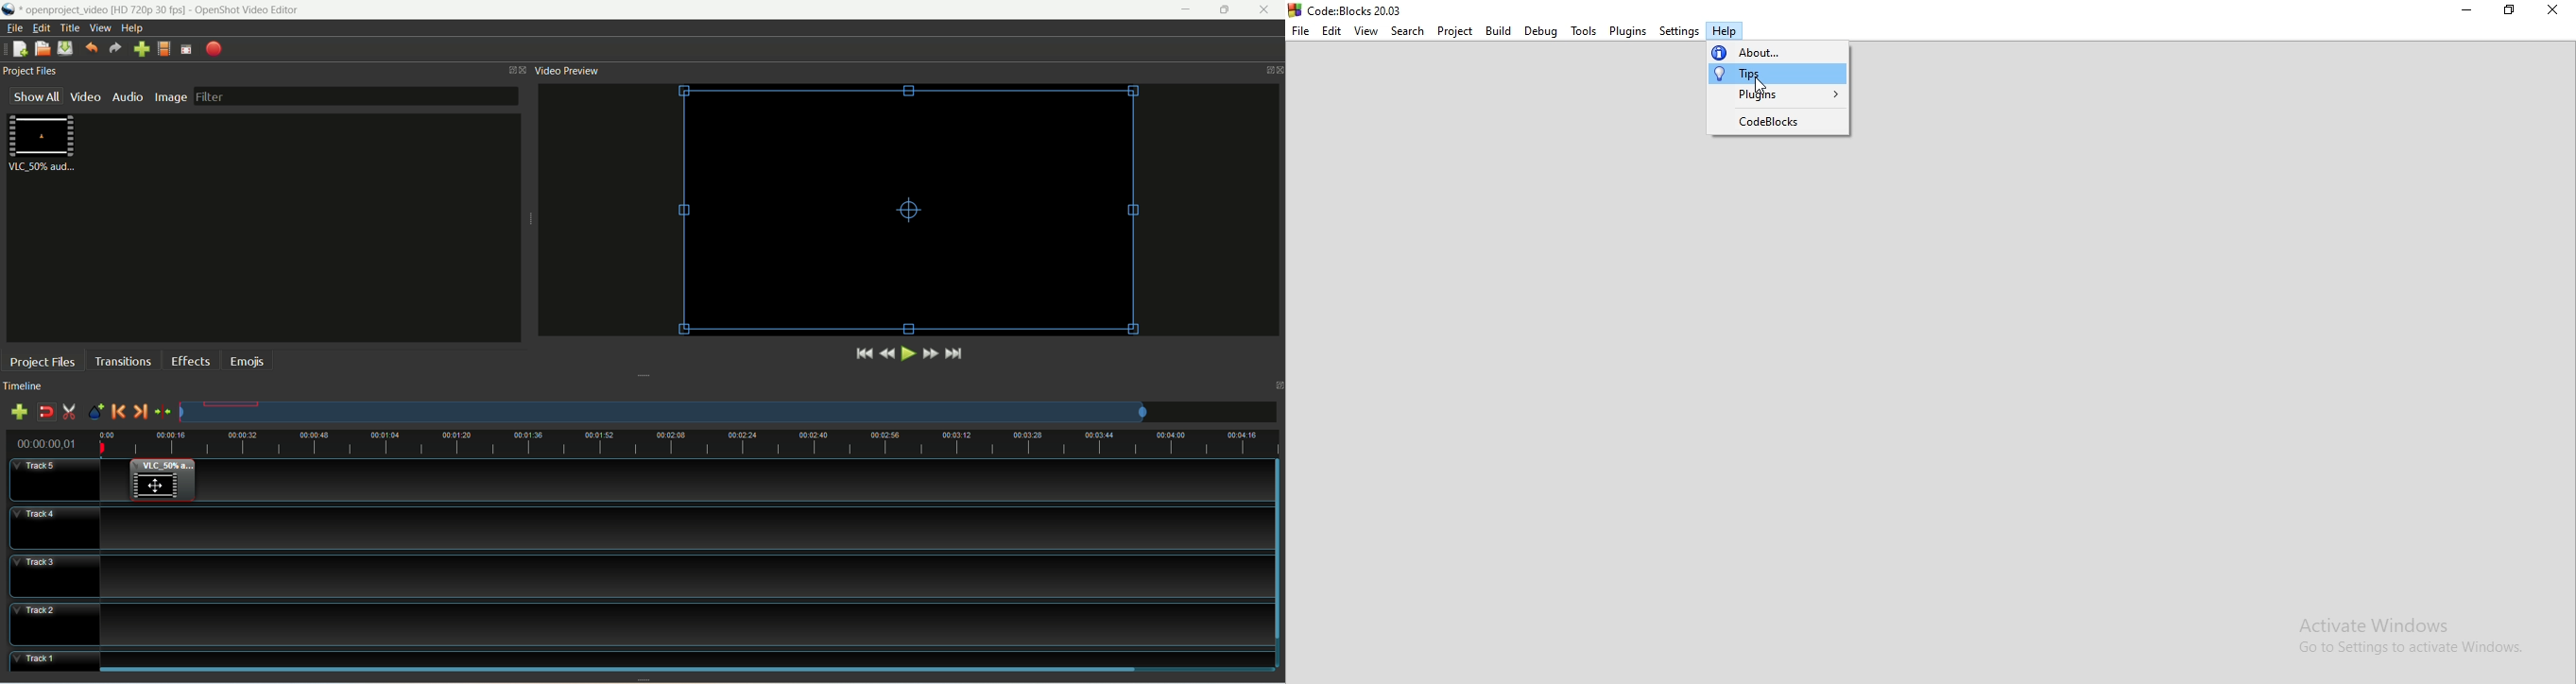  Describe the element at coordinates (1407, 30) in the screenshot. I see `Search ` at that location.